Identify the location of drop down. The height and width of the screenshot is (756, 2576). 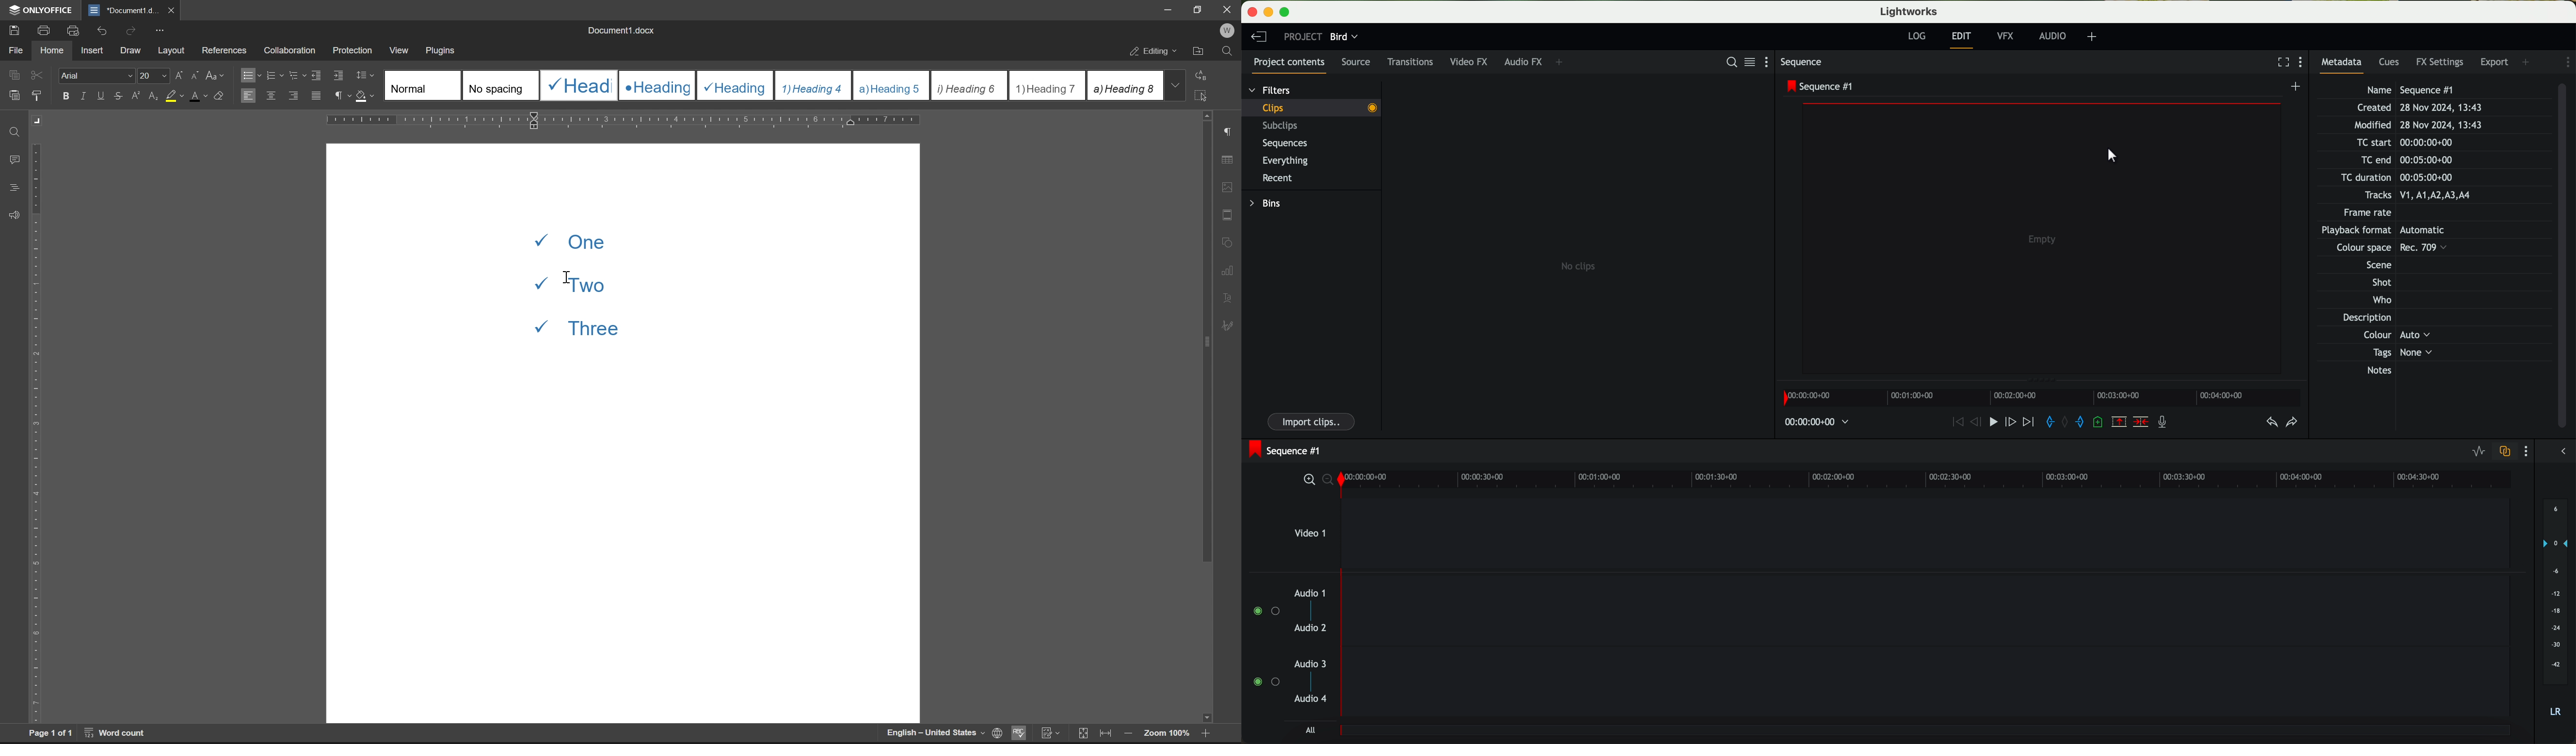
(1175, 84).